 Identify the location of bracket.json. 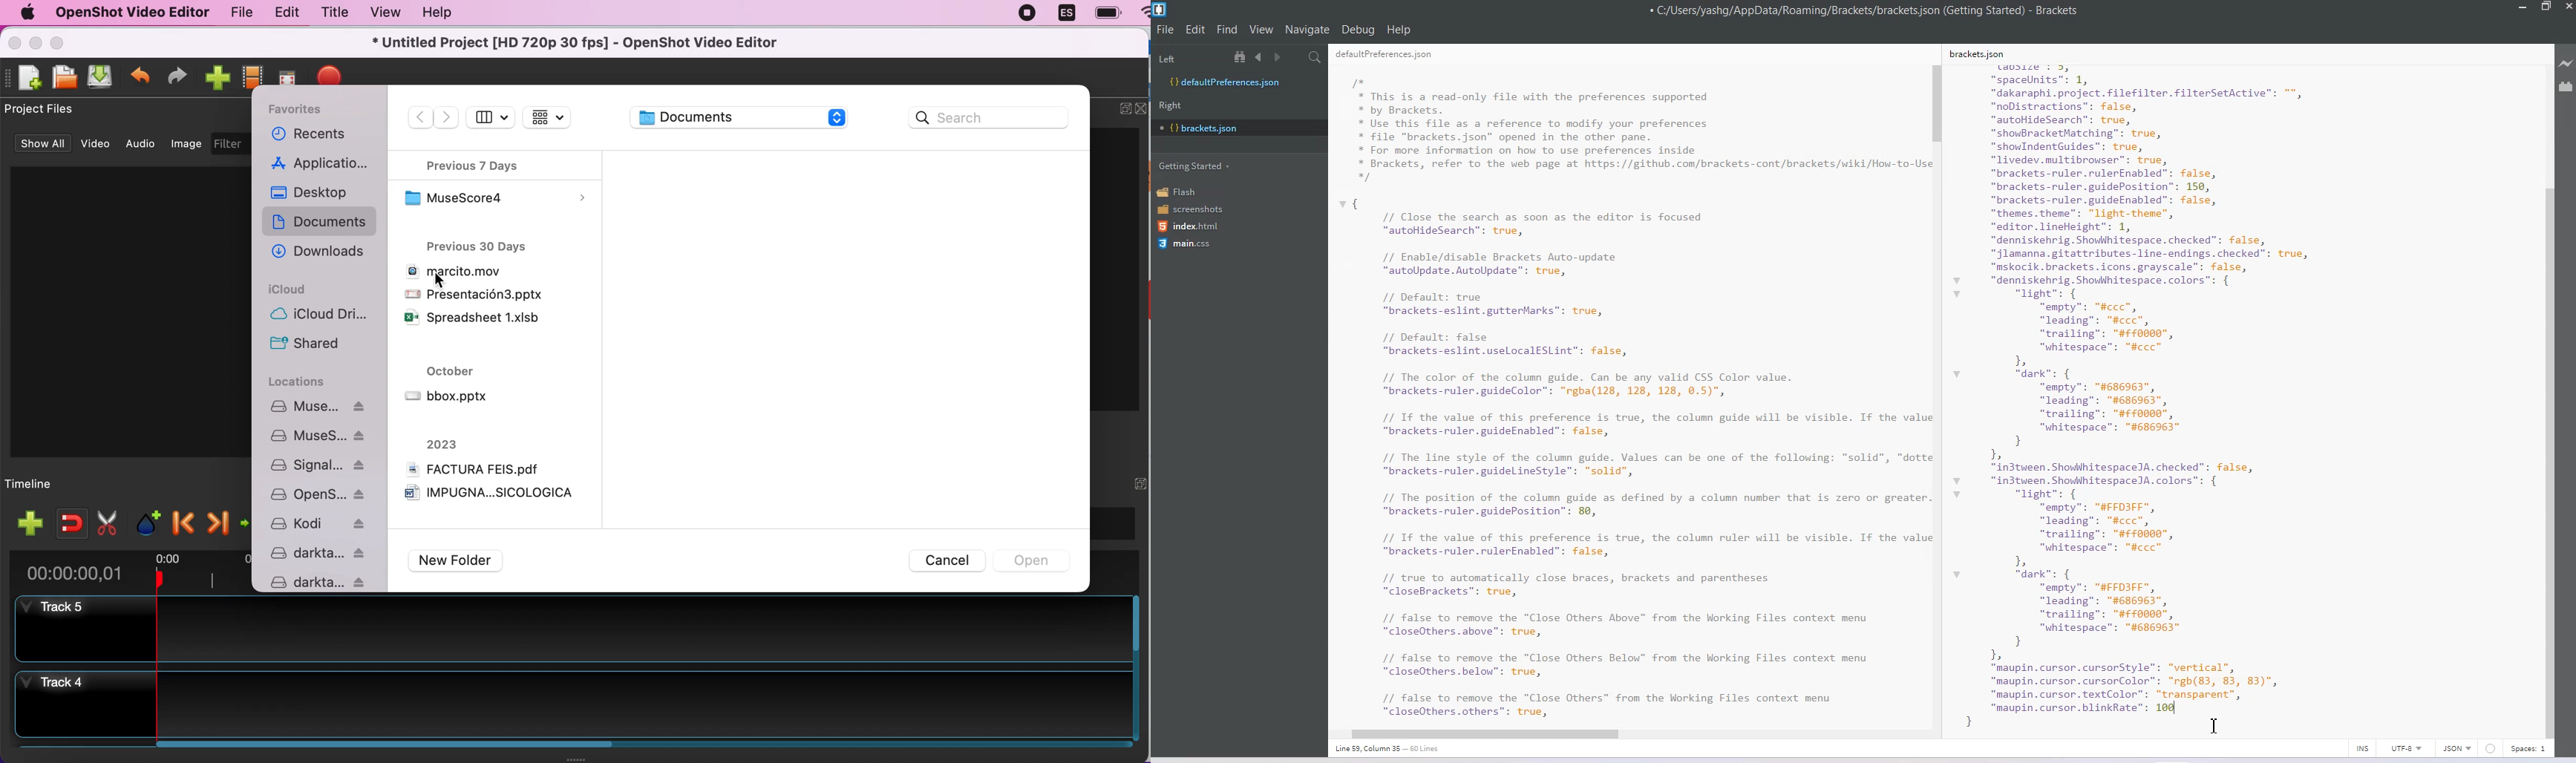
(1235, 127).